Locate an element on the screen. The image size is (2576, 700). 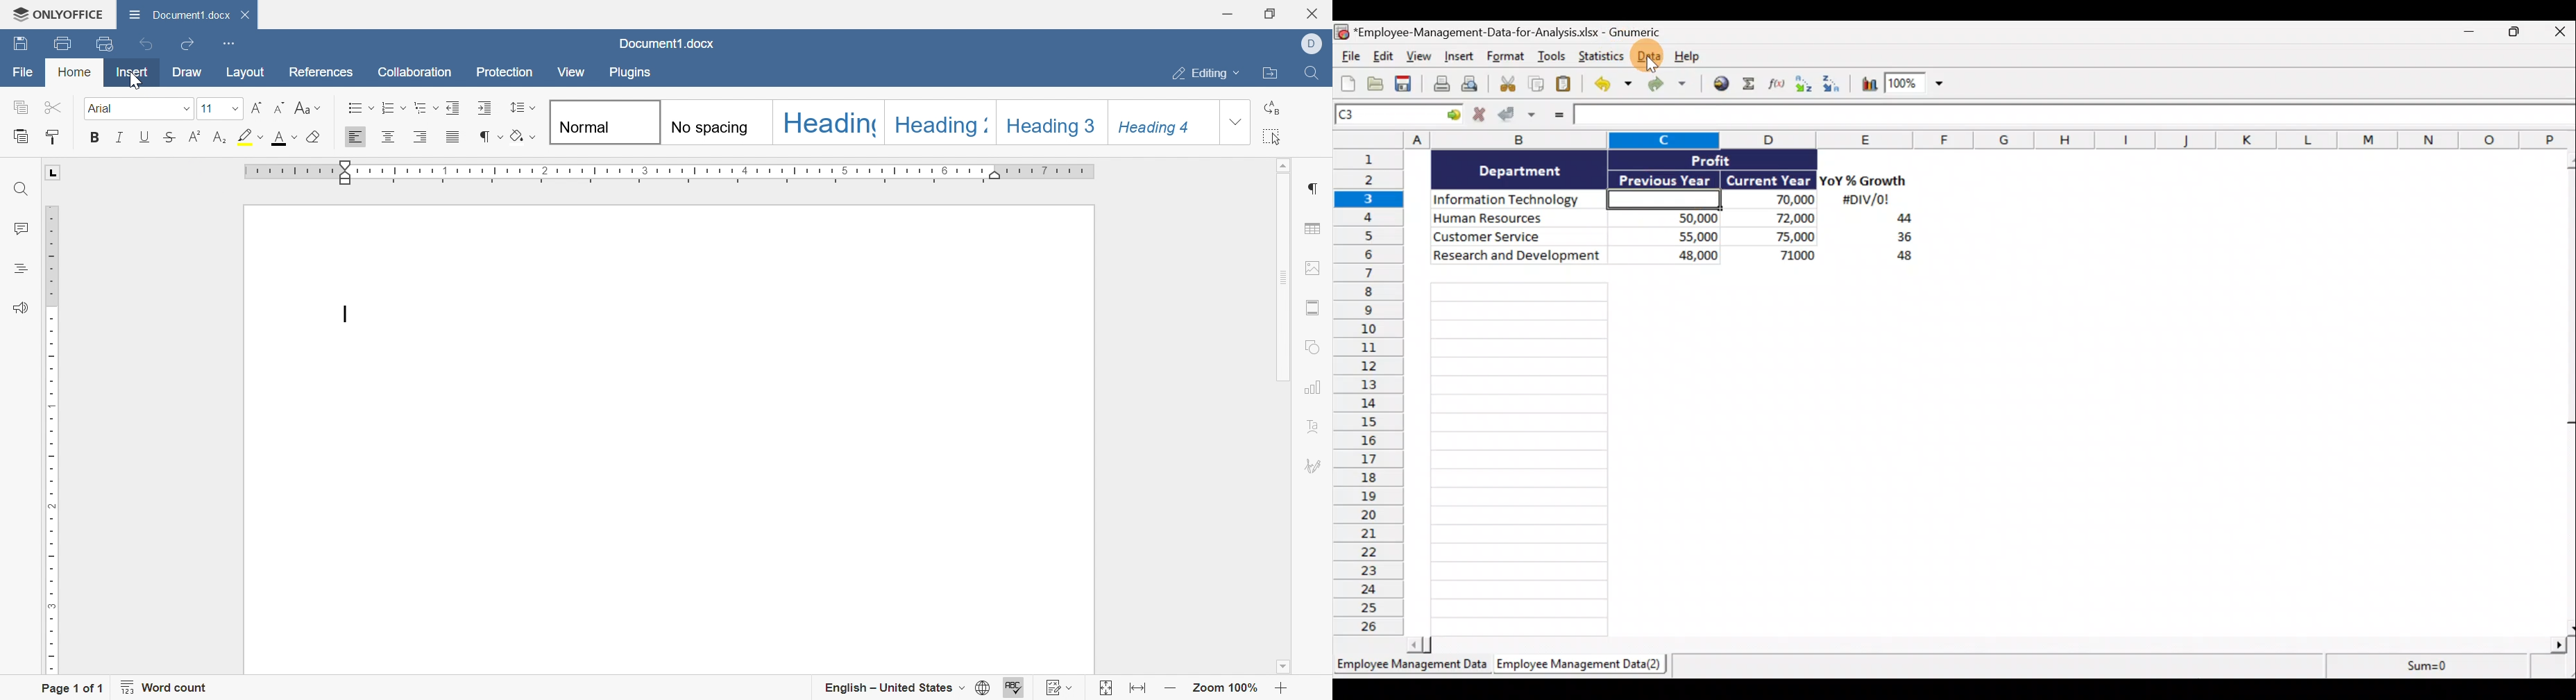
Ruler is located at coordinates (51, 421).